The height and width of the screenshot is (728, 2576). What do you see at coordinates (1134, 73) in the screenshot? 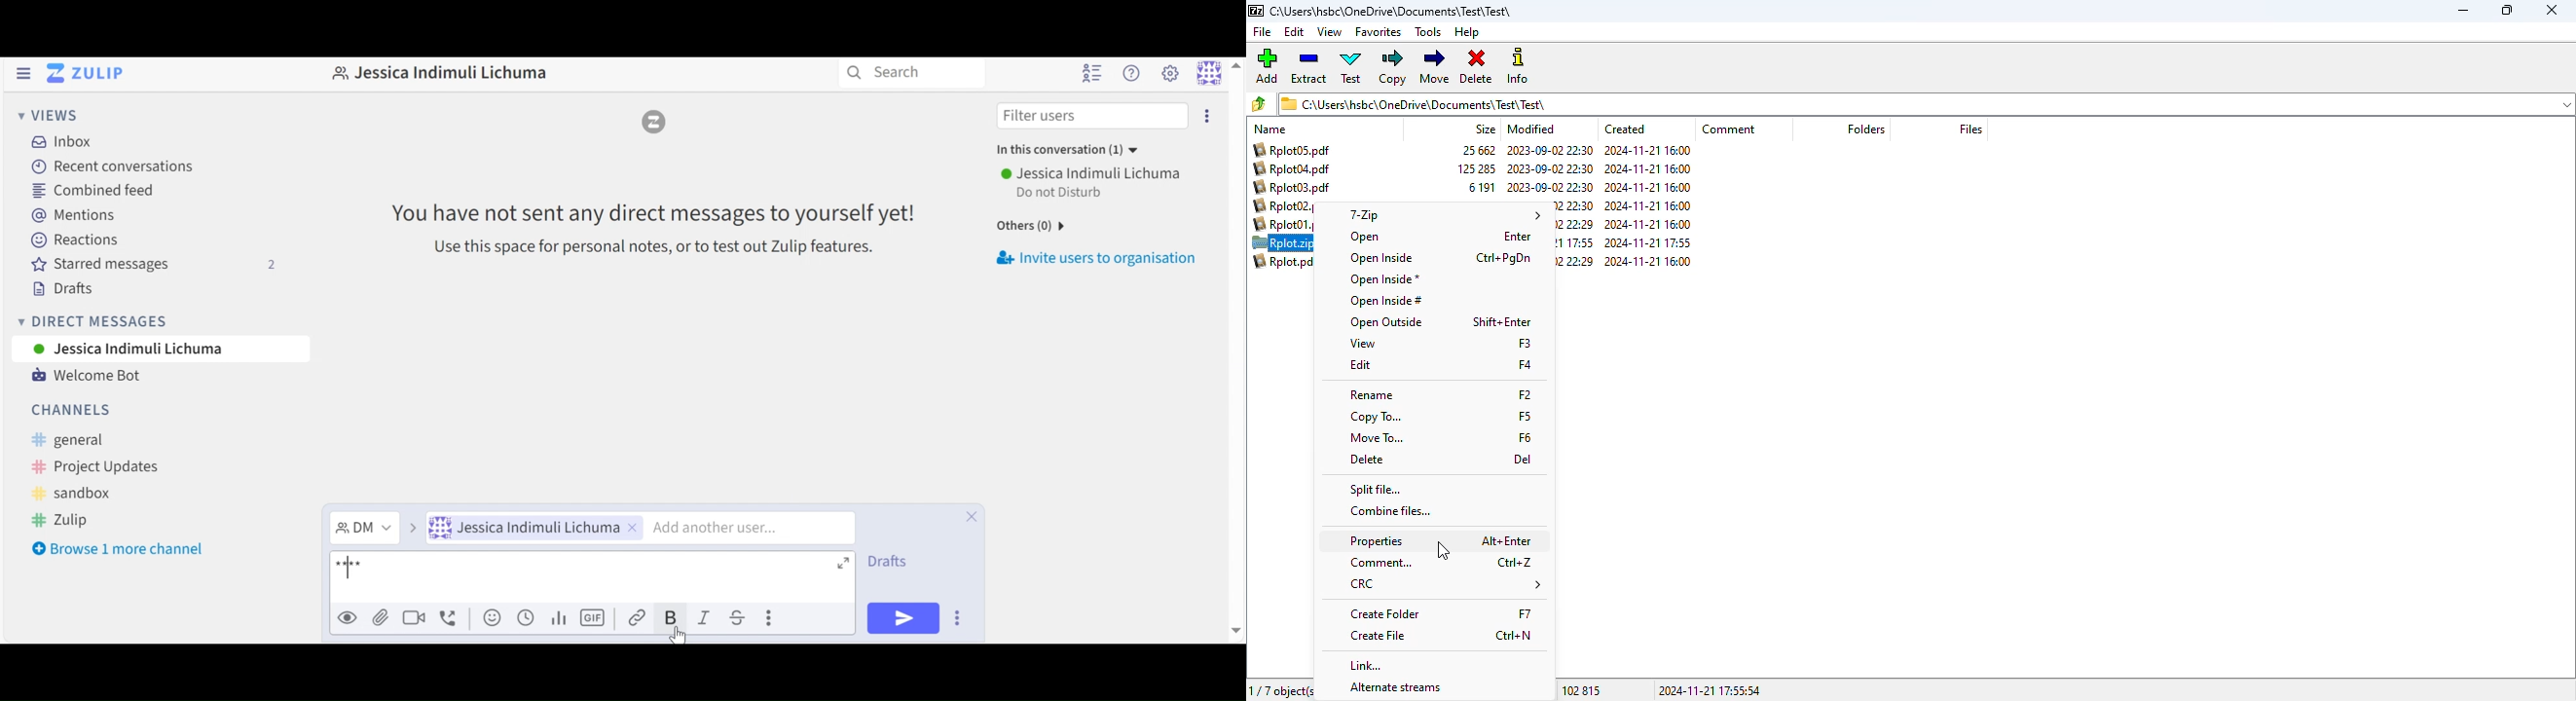
I see `Help menu` at bounding box center [1134, 73].